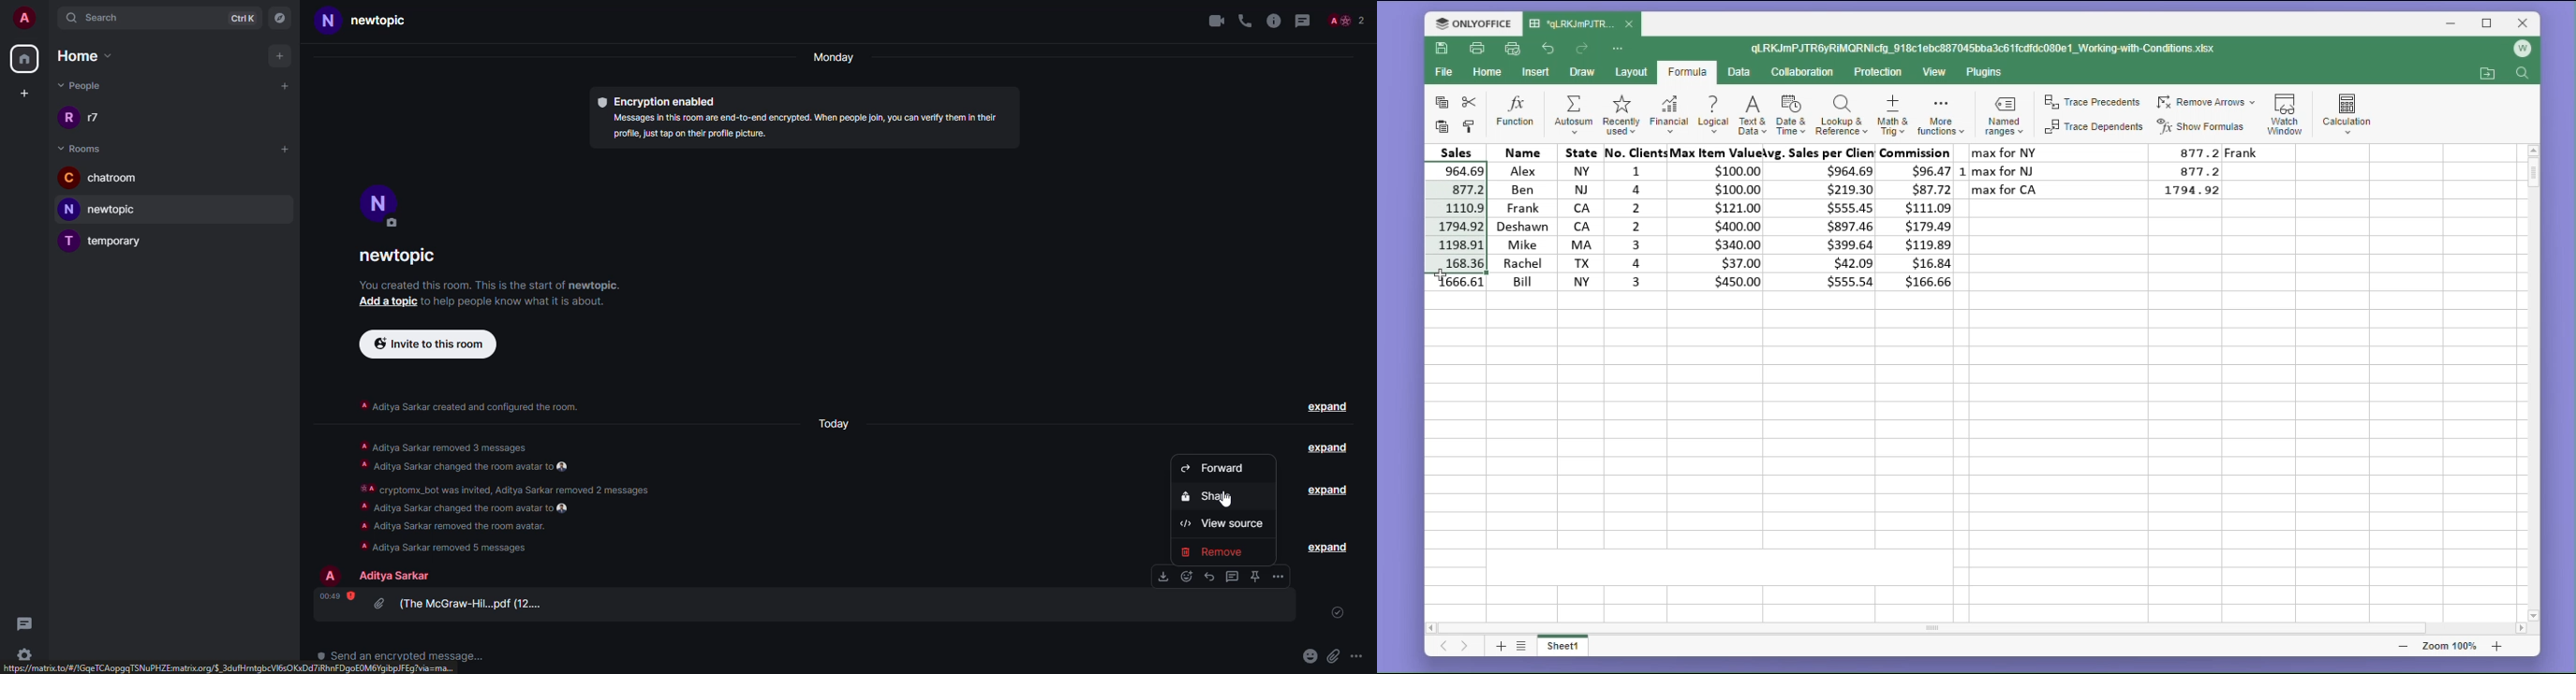 The width and height of the screenshot is (2576, 700). Describe the element at coordinates (2206, 99) in the screenshot. I see `remove arrows` at that location.